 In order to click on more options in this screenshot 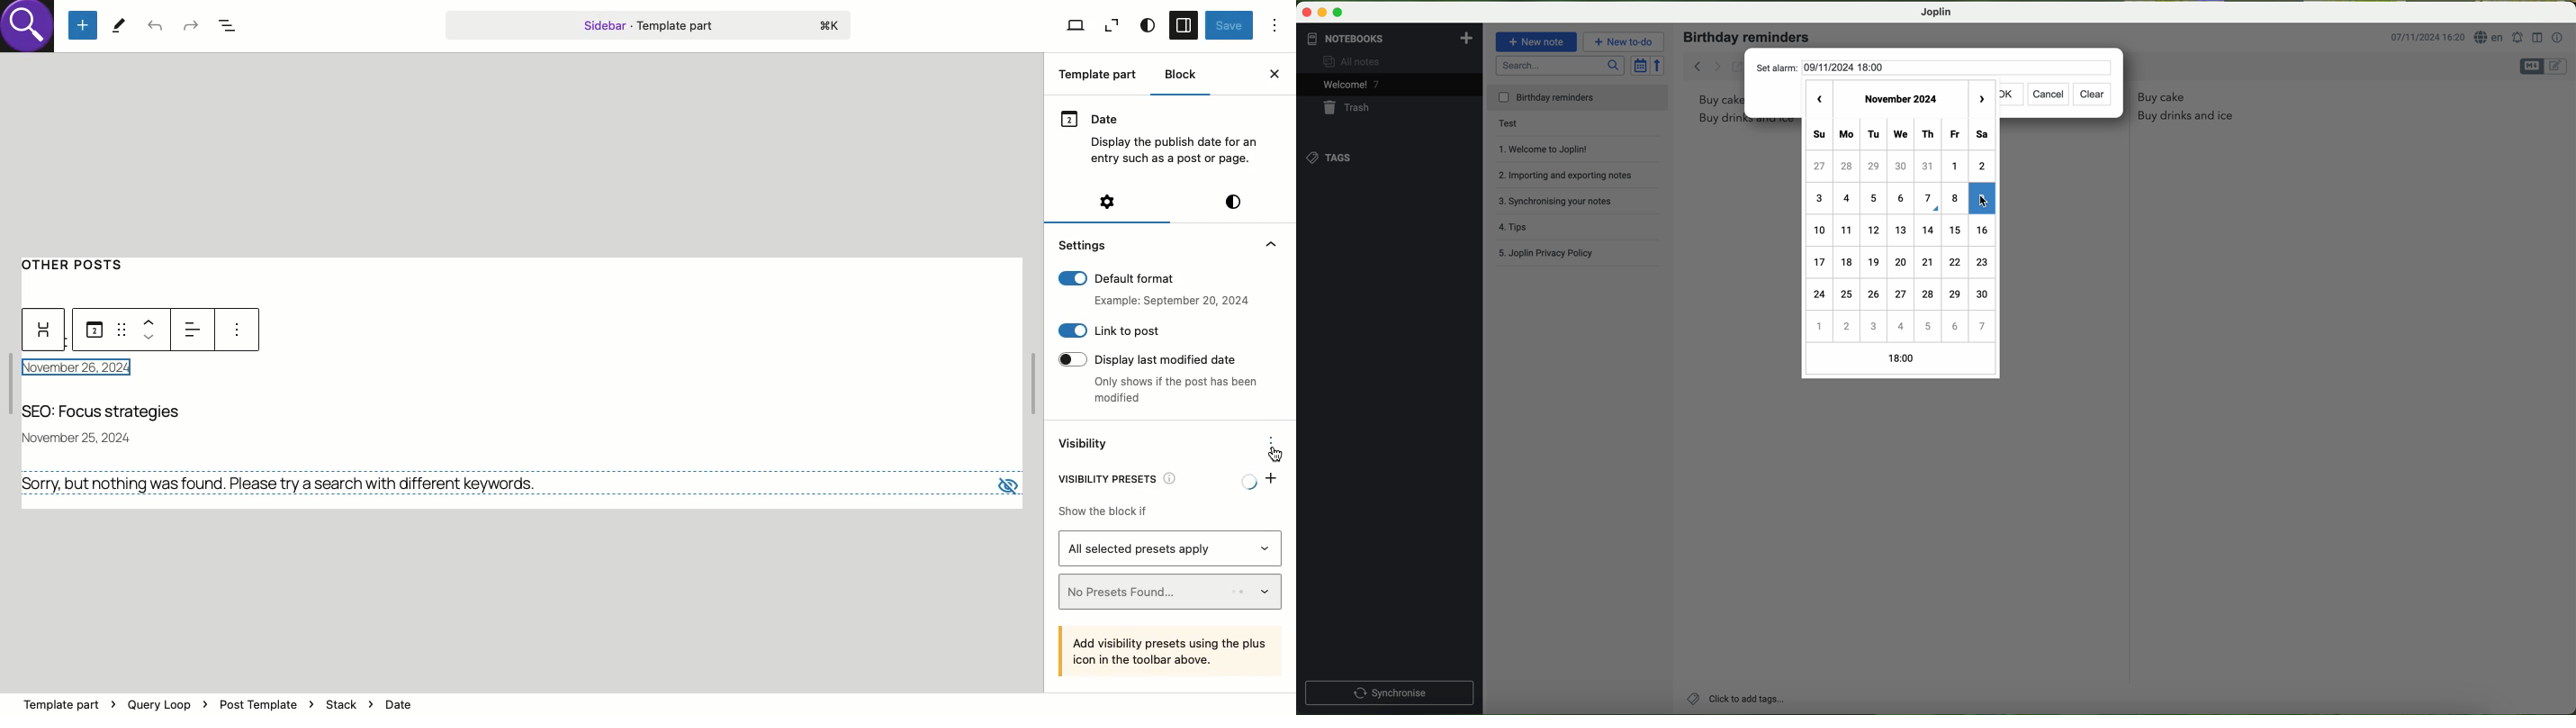, I will do `click(235, 331)`.